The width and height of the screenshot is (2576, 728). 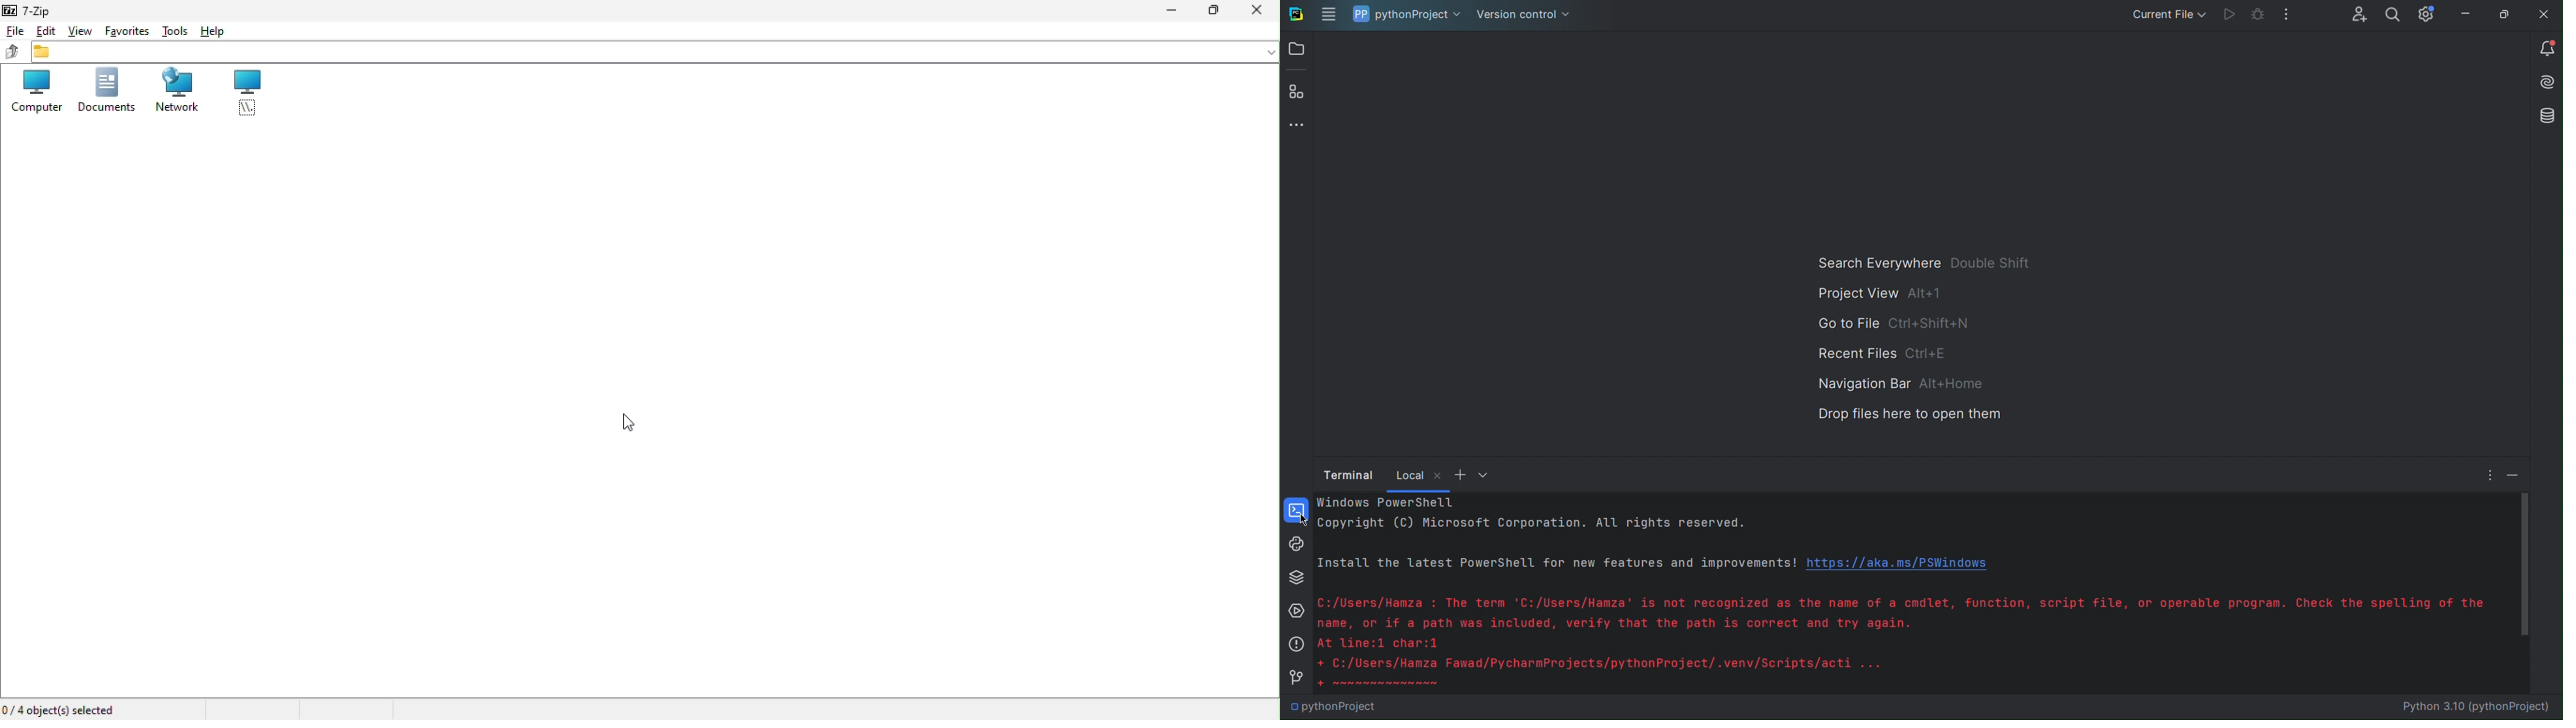 I want to click on pythonProject, so click(x=1405, y=14).